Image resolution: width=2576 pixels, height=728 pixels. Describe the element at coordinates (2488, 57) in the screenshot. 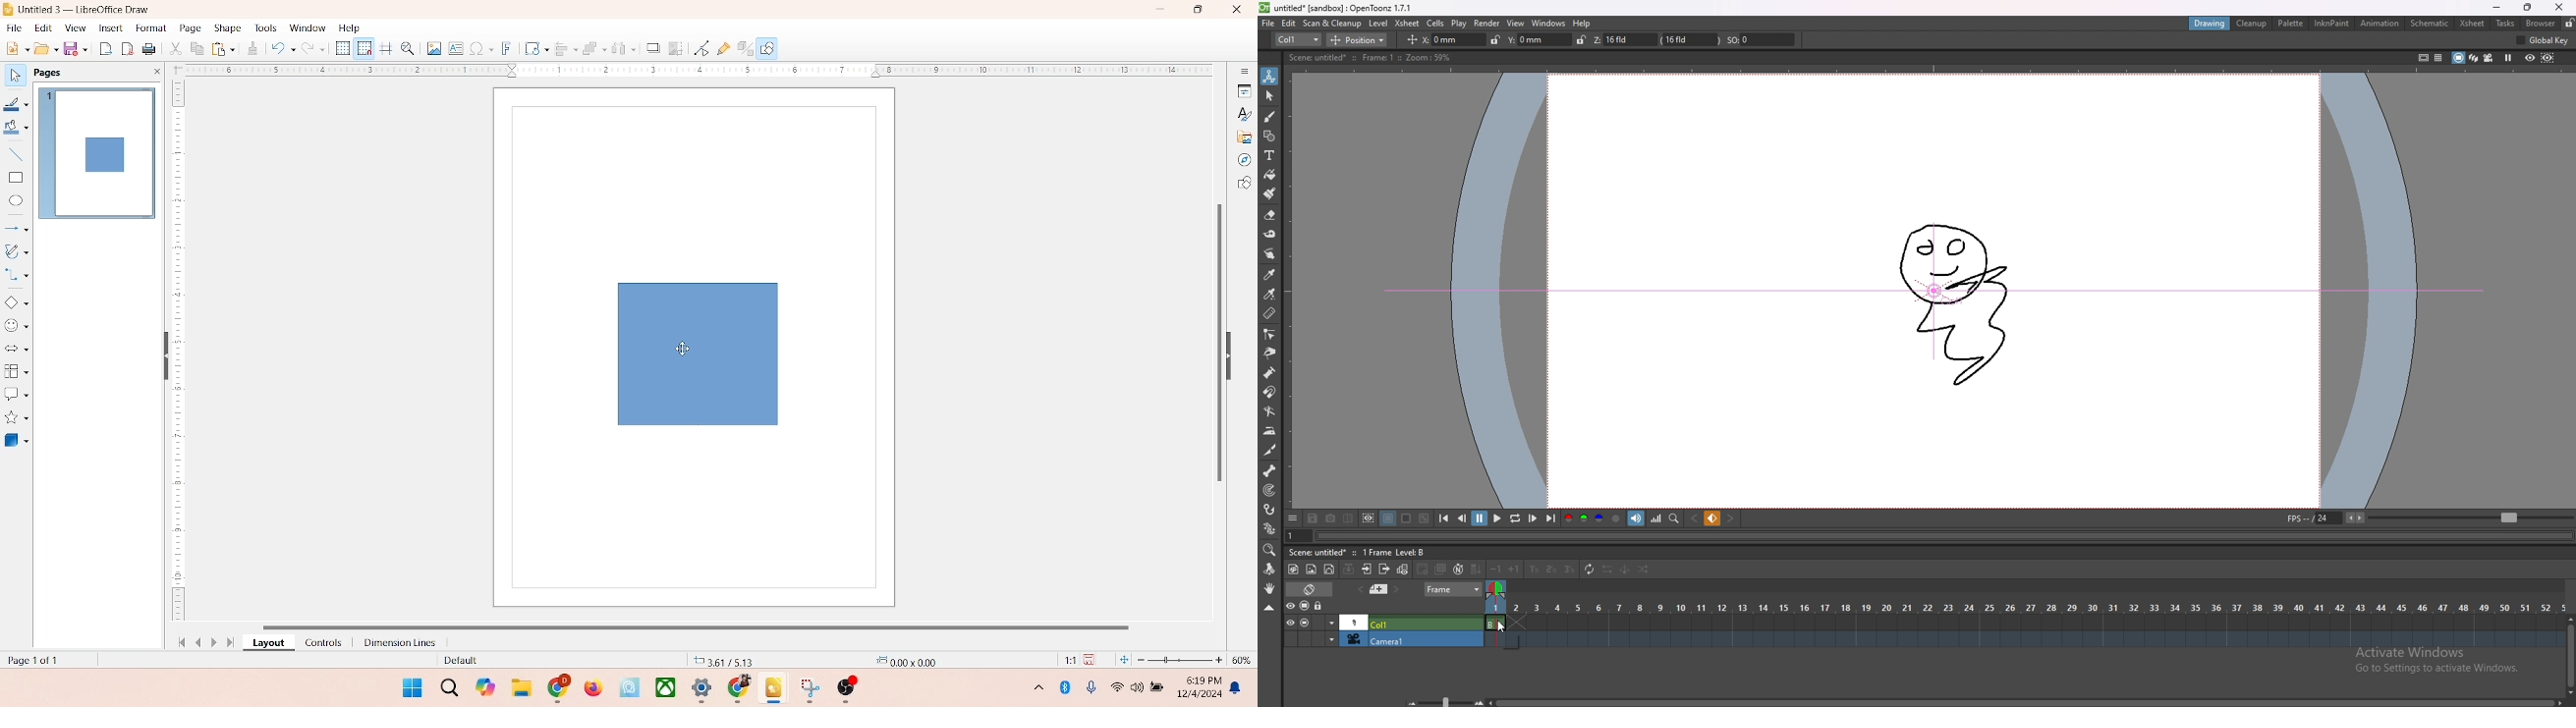

I see `camera view` at that location.